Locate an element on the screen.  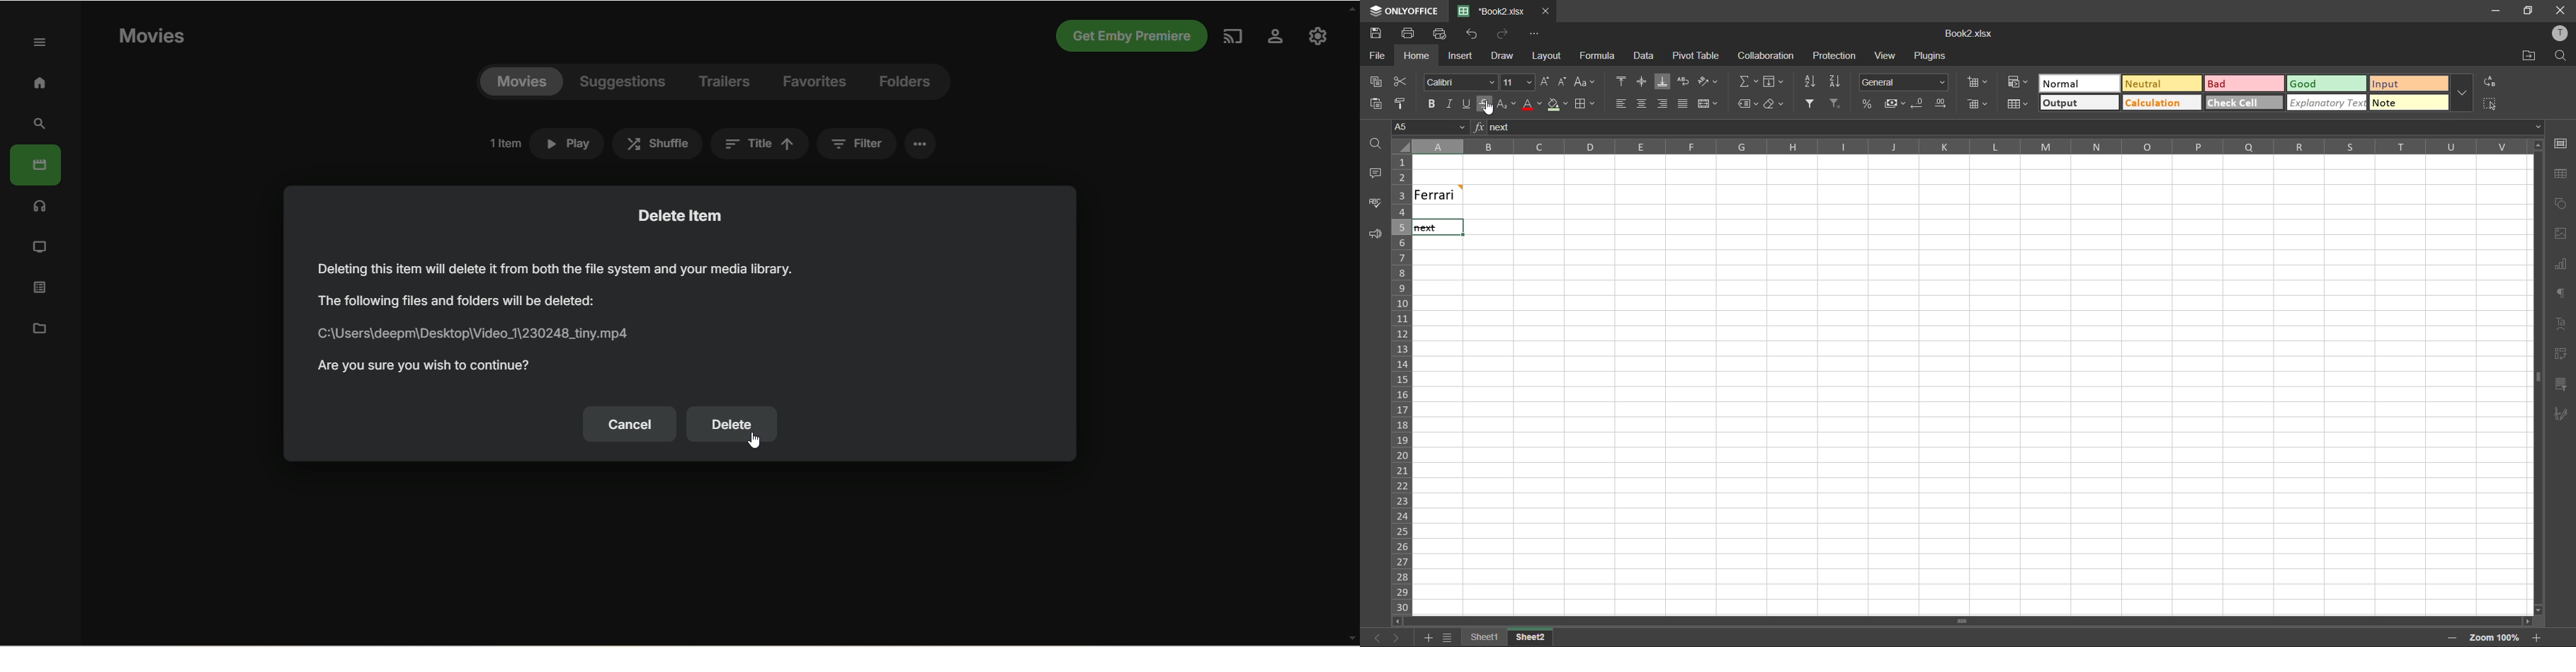
text is located at coordinates (2562, 325).